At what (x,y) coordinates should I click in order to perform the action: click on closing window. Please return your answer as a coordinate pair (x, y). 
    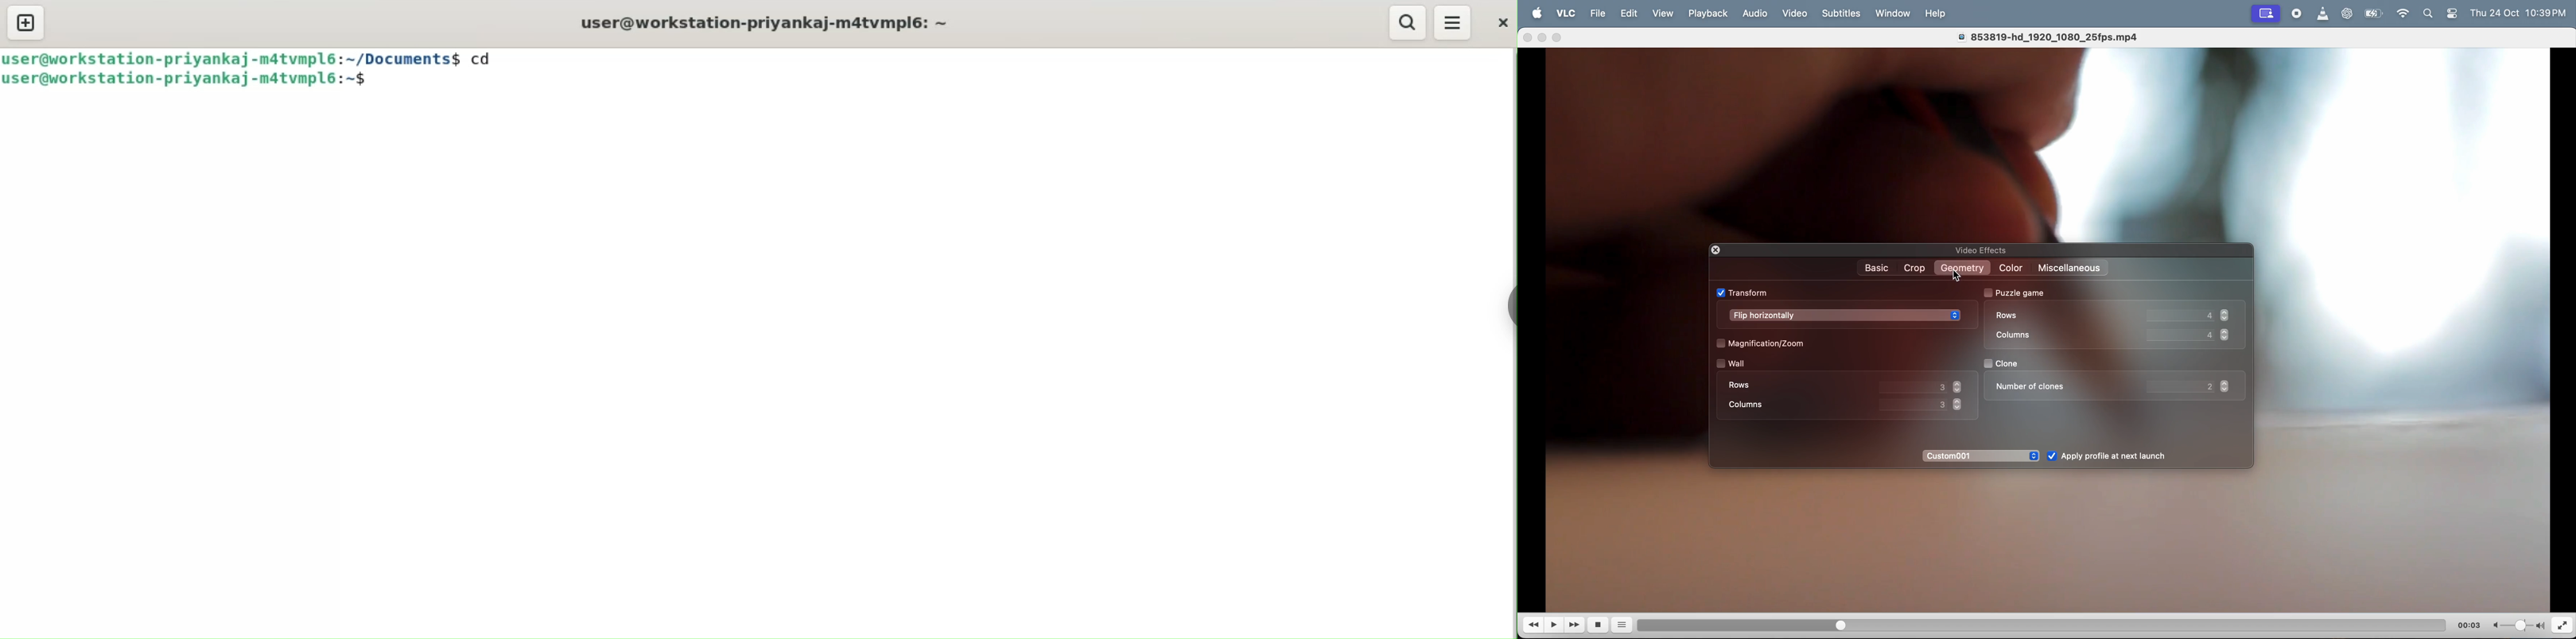
    Looking at the image, I should click on (1719, 251).